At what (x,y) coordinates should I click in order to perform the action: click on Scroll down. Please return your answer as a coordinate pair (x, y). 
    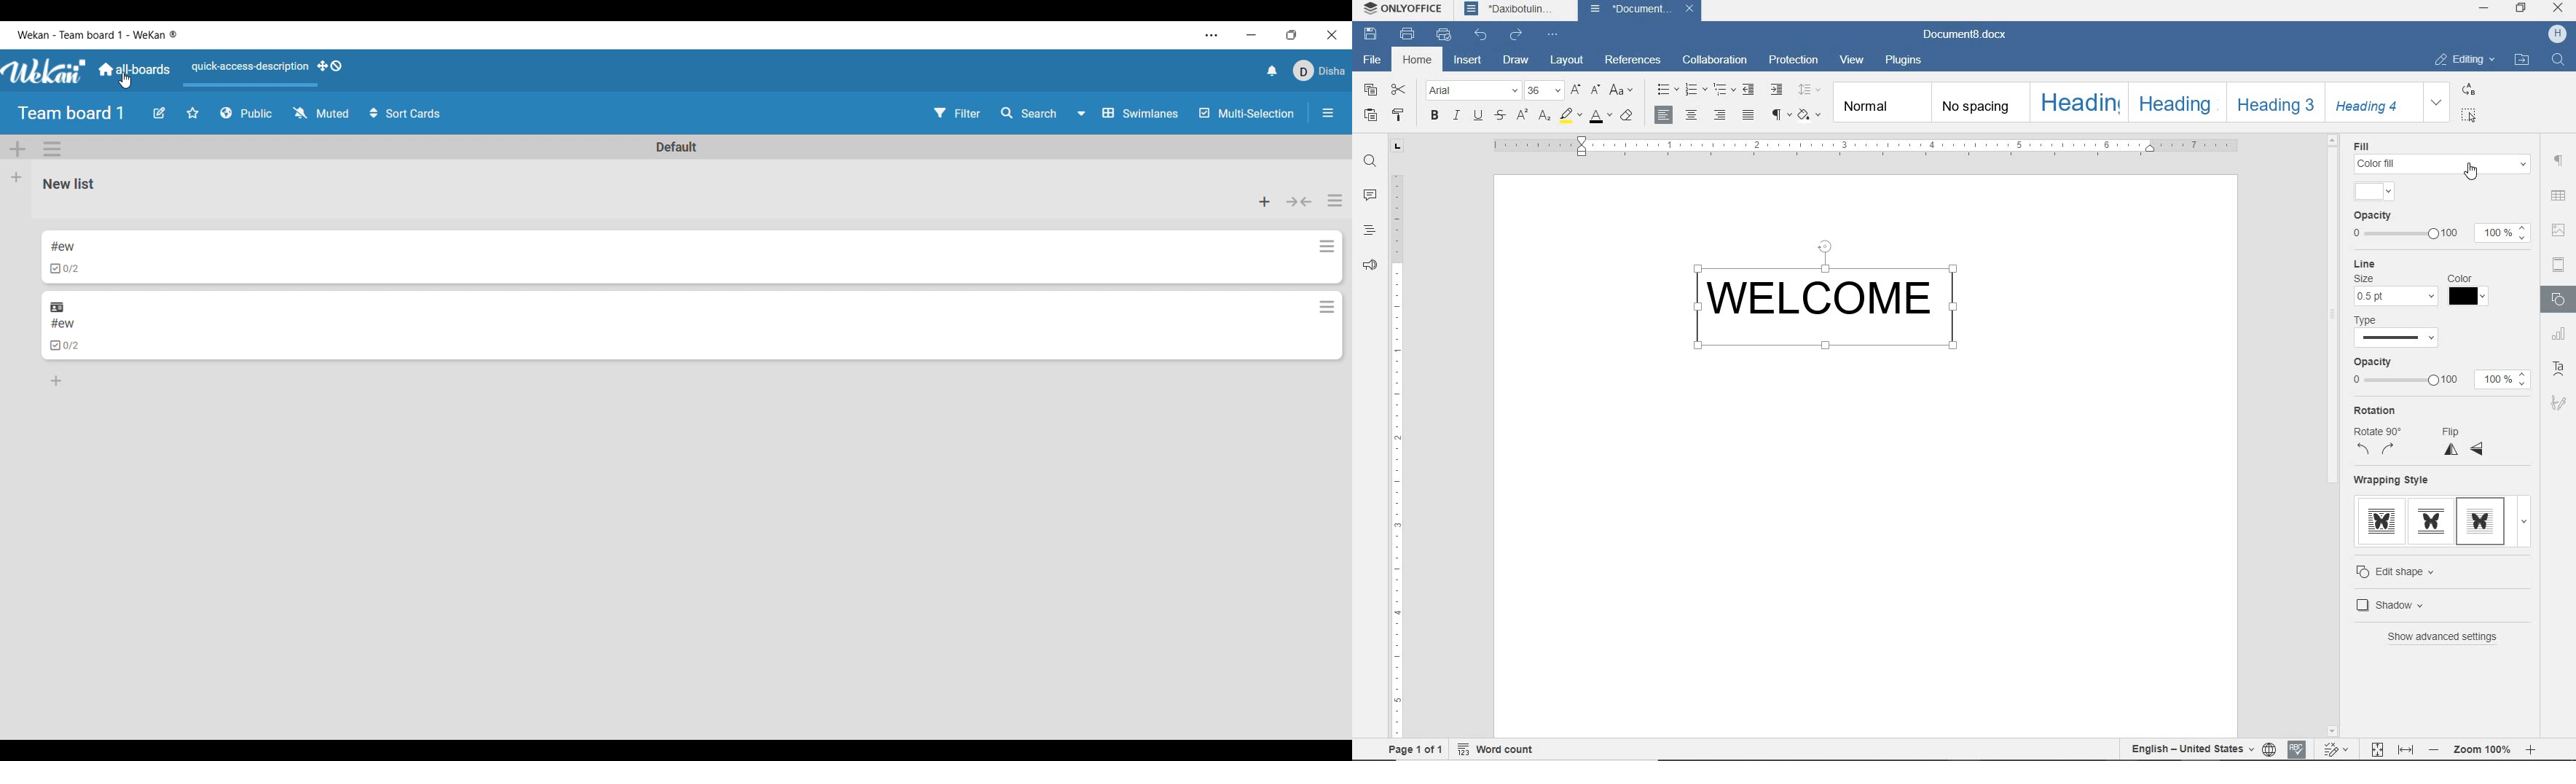
    Looking at the image, I should click on (2331, 732).